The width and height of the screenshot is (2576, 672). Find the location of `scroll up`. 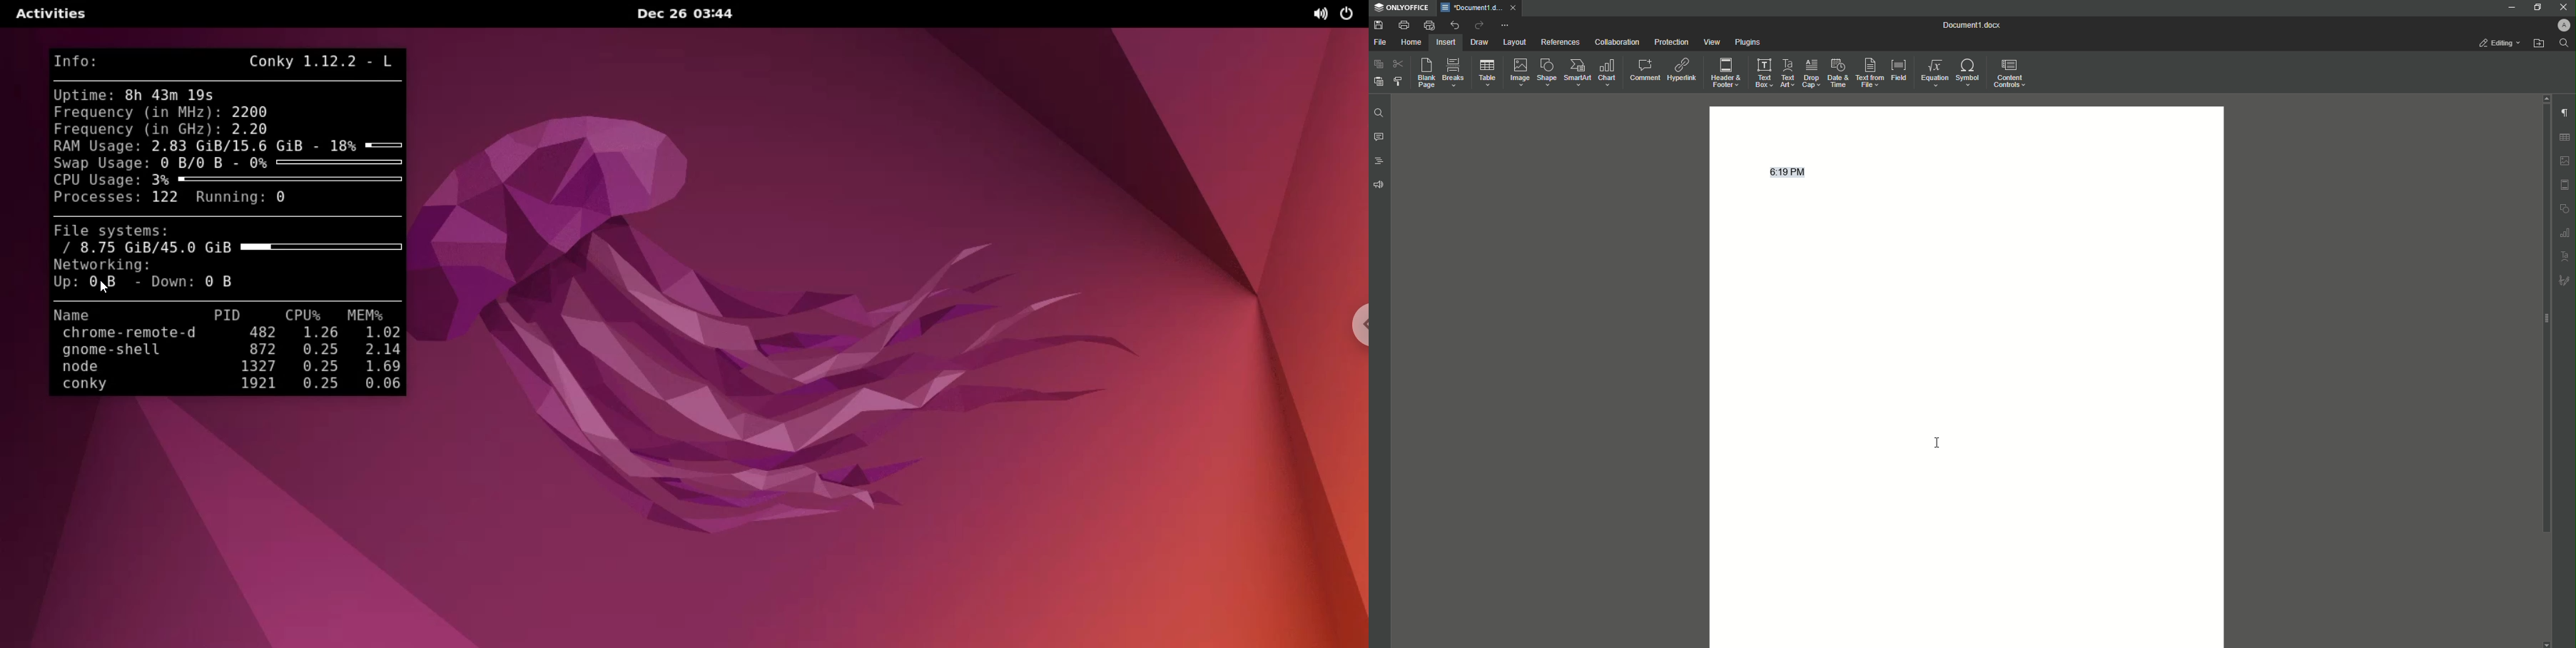

scroll up is located at coordinates (2545, 98).